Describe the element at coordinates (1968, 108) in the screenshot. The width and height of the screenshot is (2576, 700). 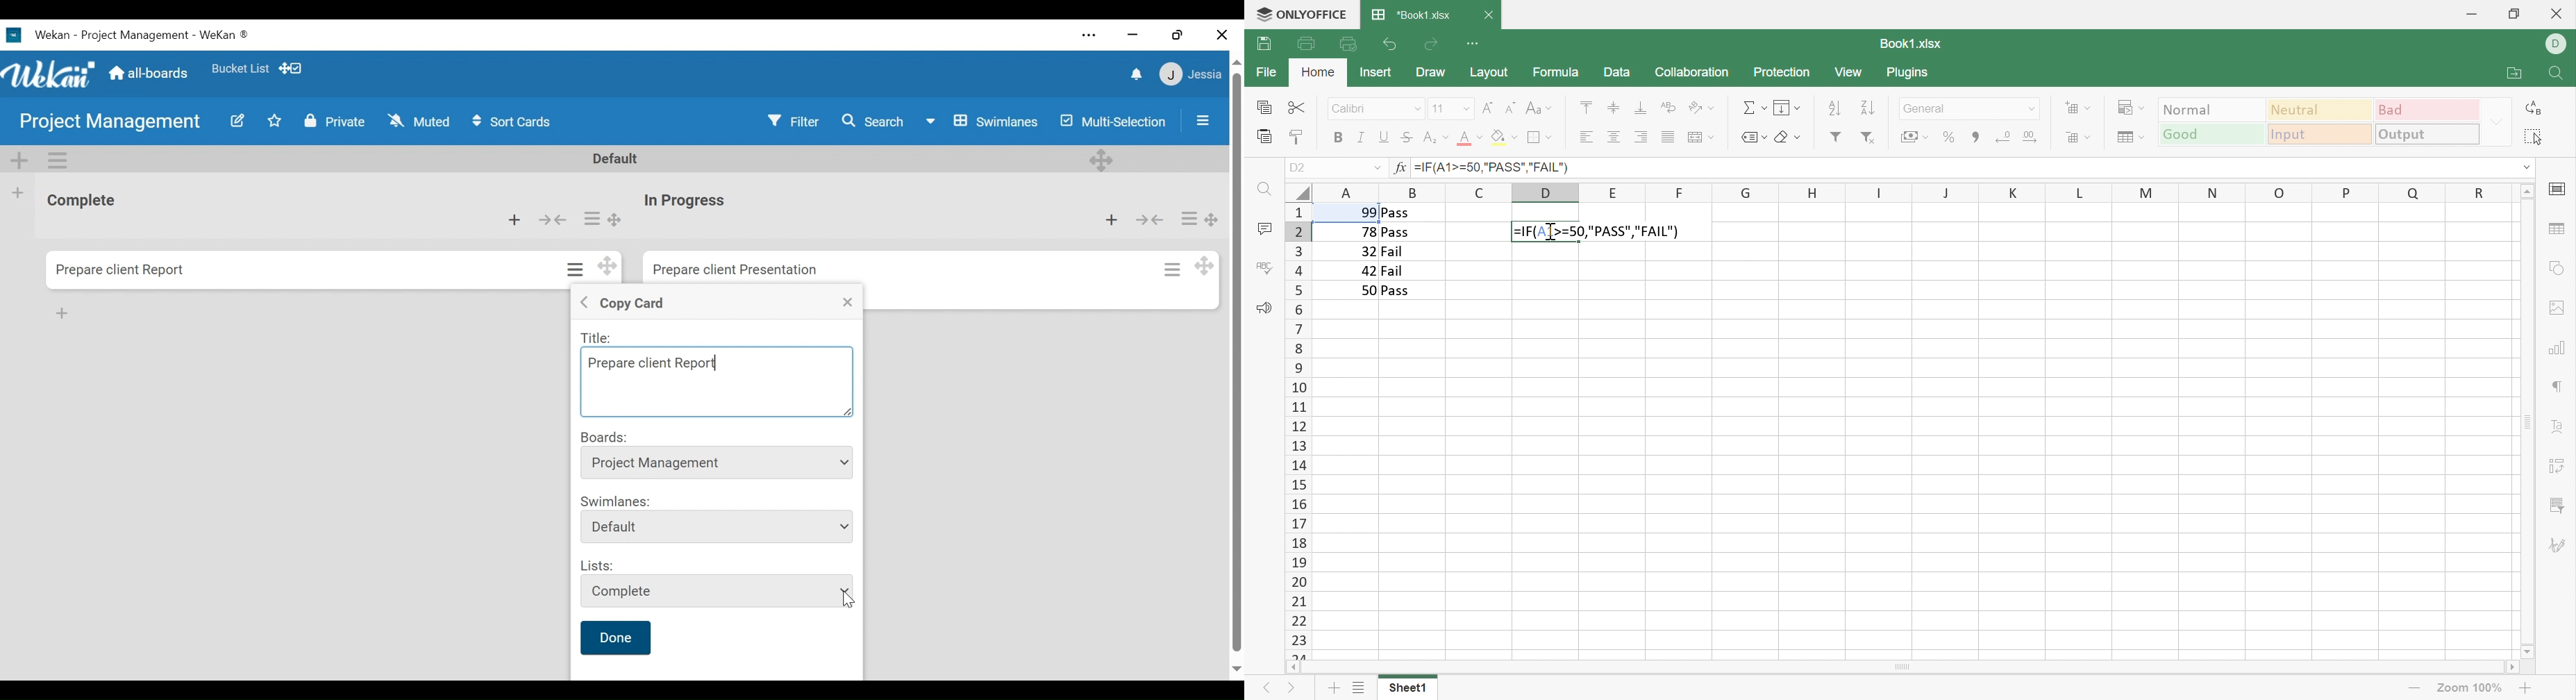
I see `Number format` at that location.